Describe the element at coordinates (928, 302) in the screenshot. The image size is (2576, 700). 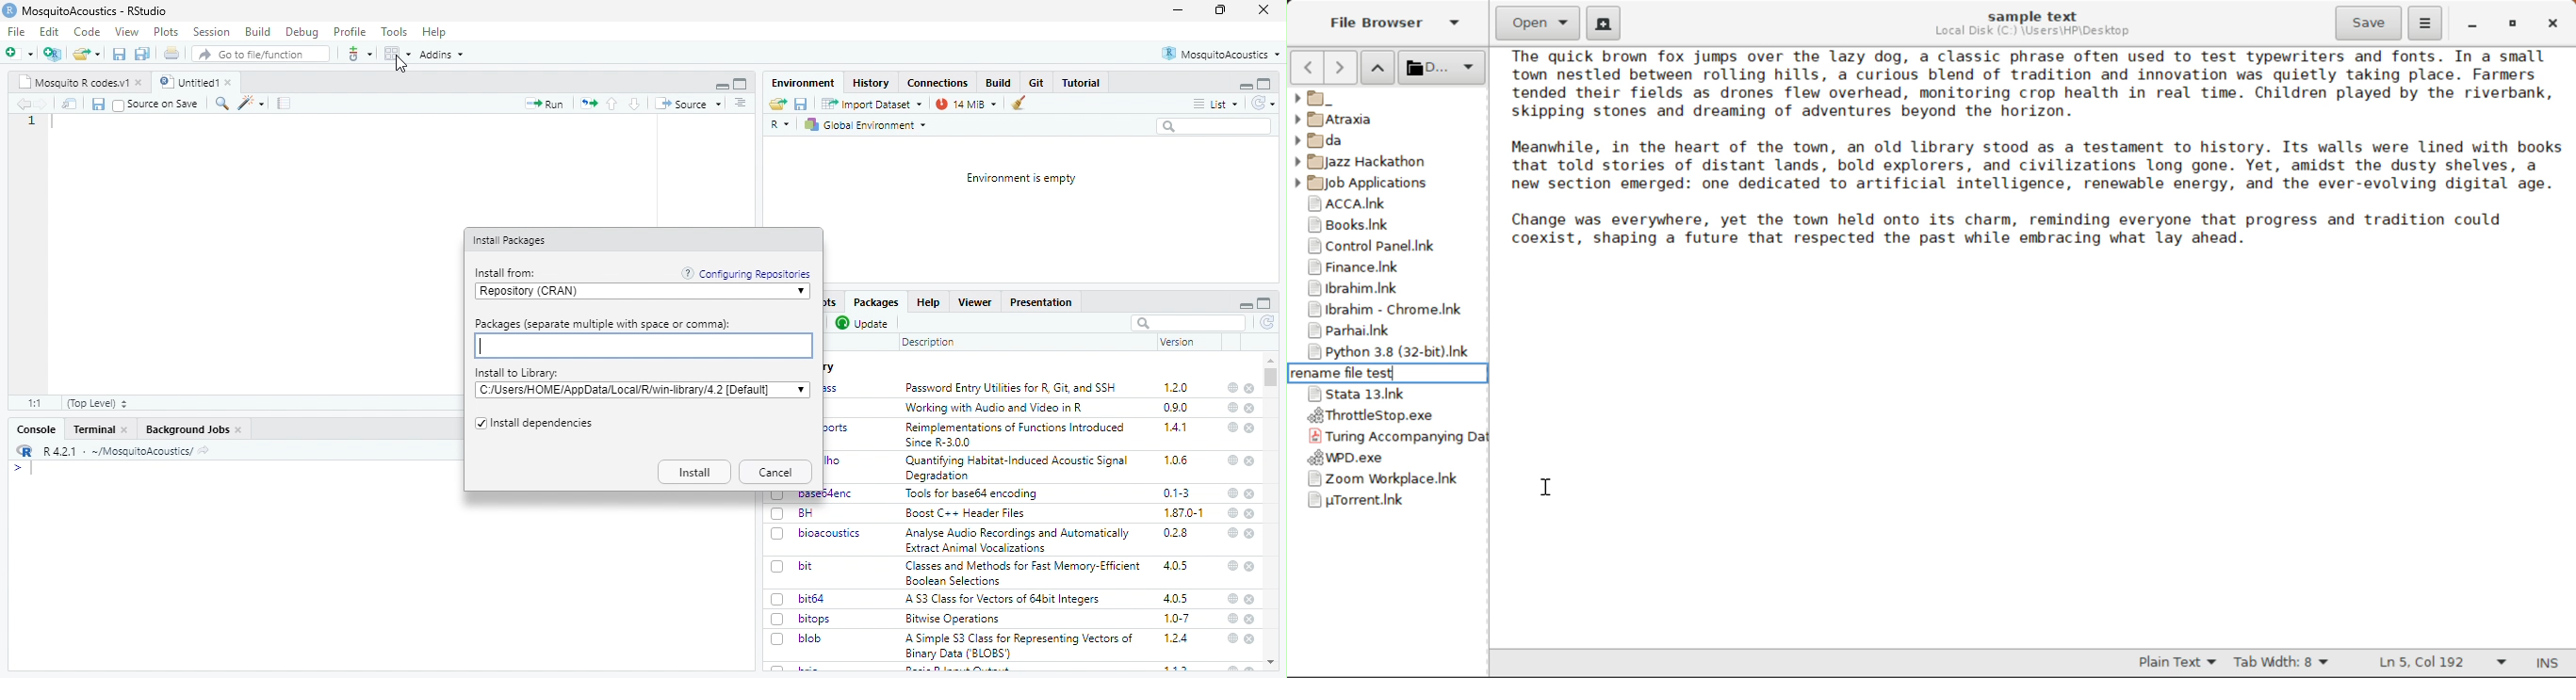
I see `Help` at that location.